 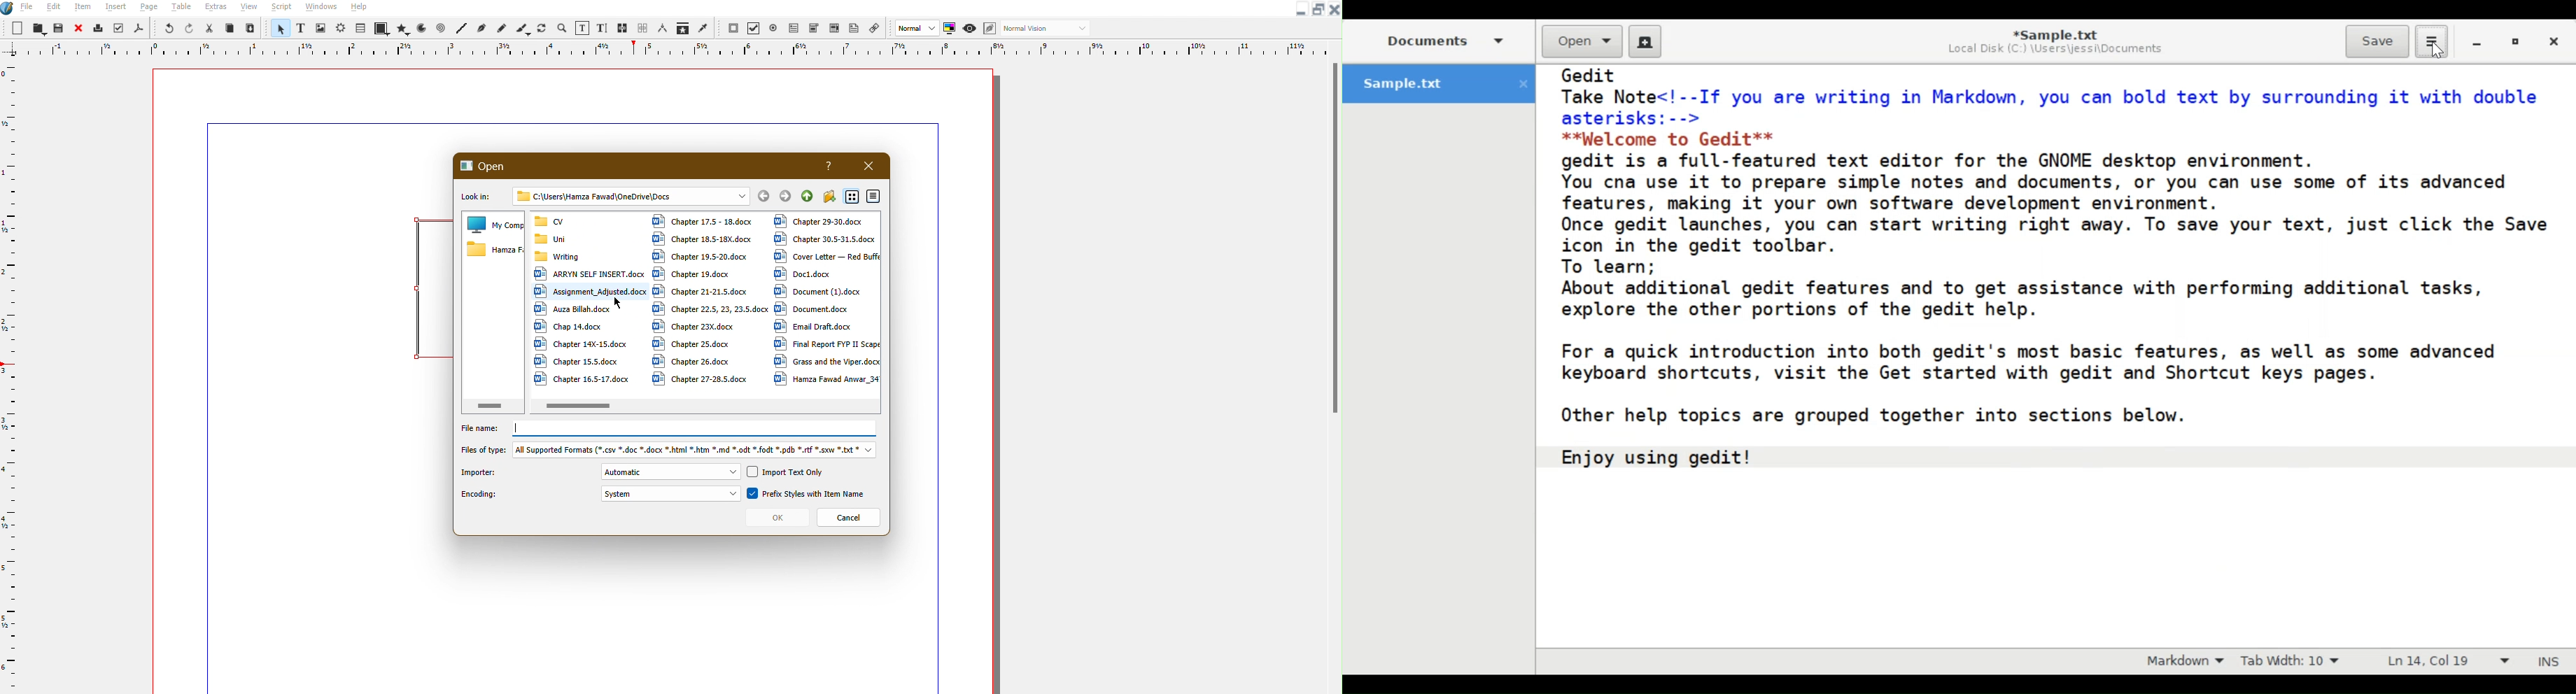 What do you see at coordinates (341, 29) in the screenshot?
I see `Brightness` at bounding box center [341, 29].